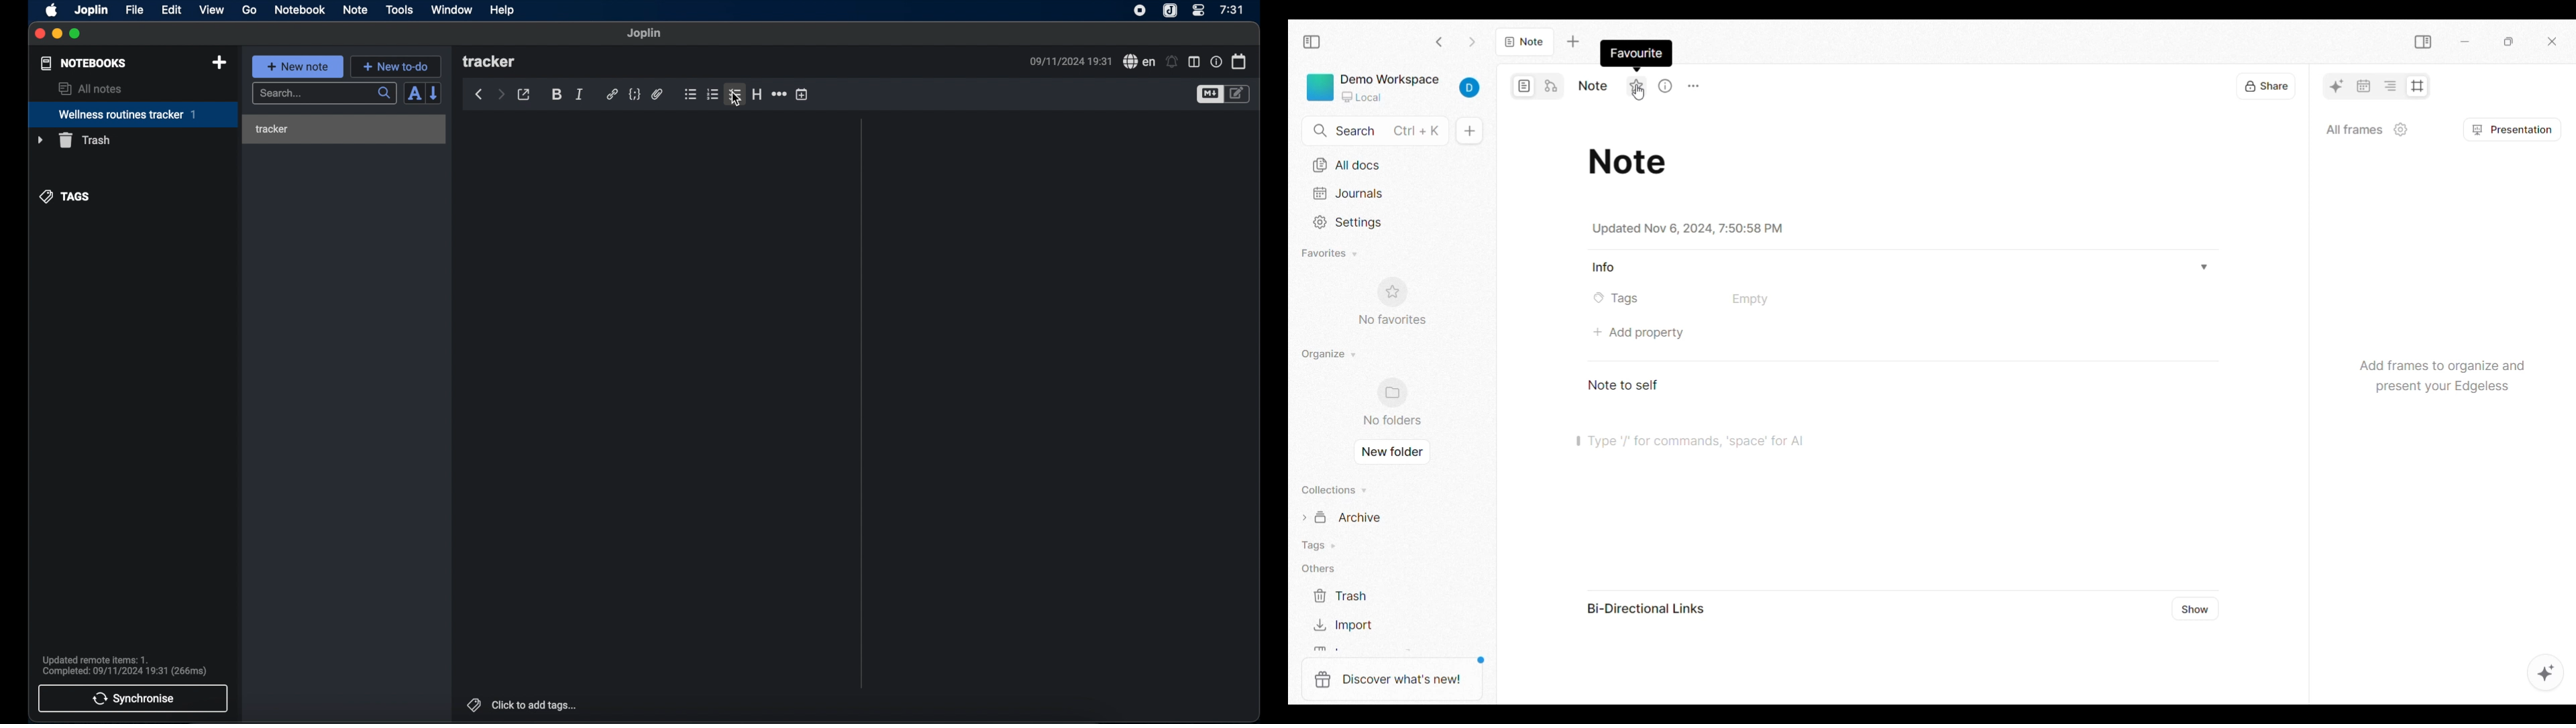 The image size is (2576, 728). What do you see at coordinates (221, 63) in the screenshot?
I see `new notebook` at bounding box center [221, 63].